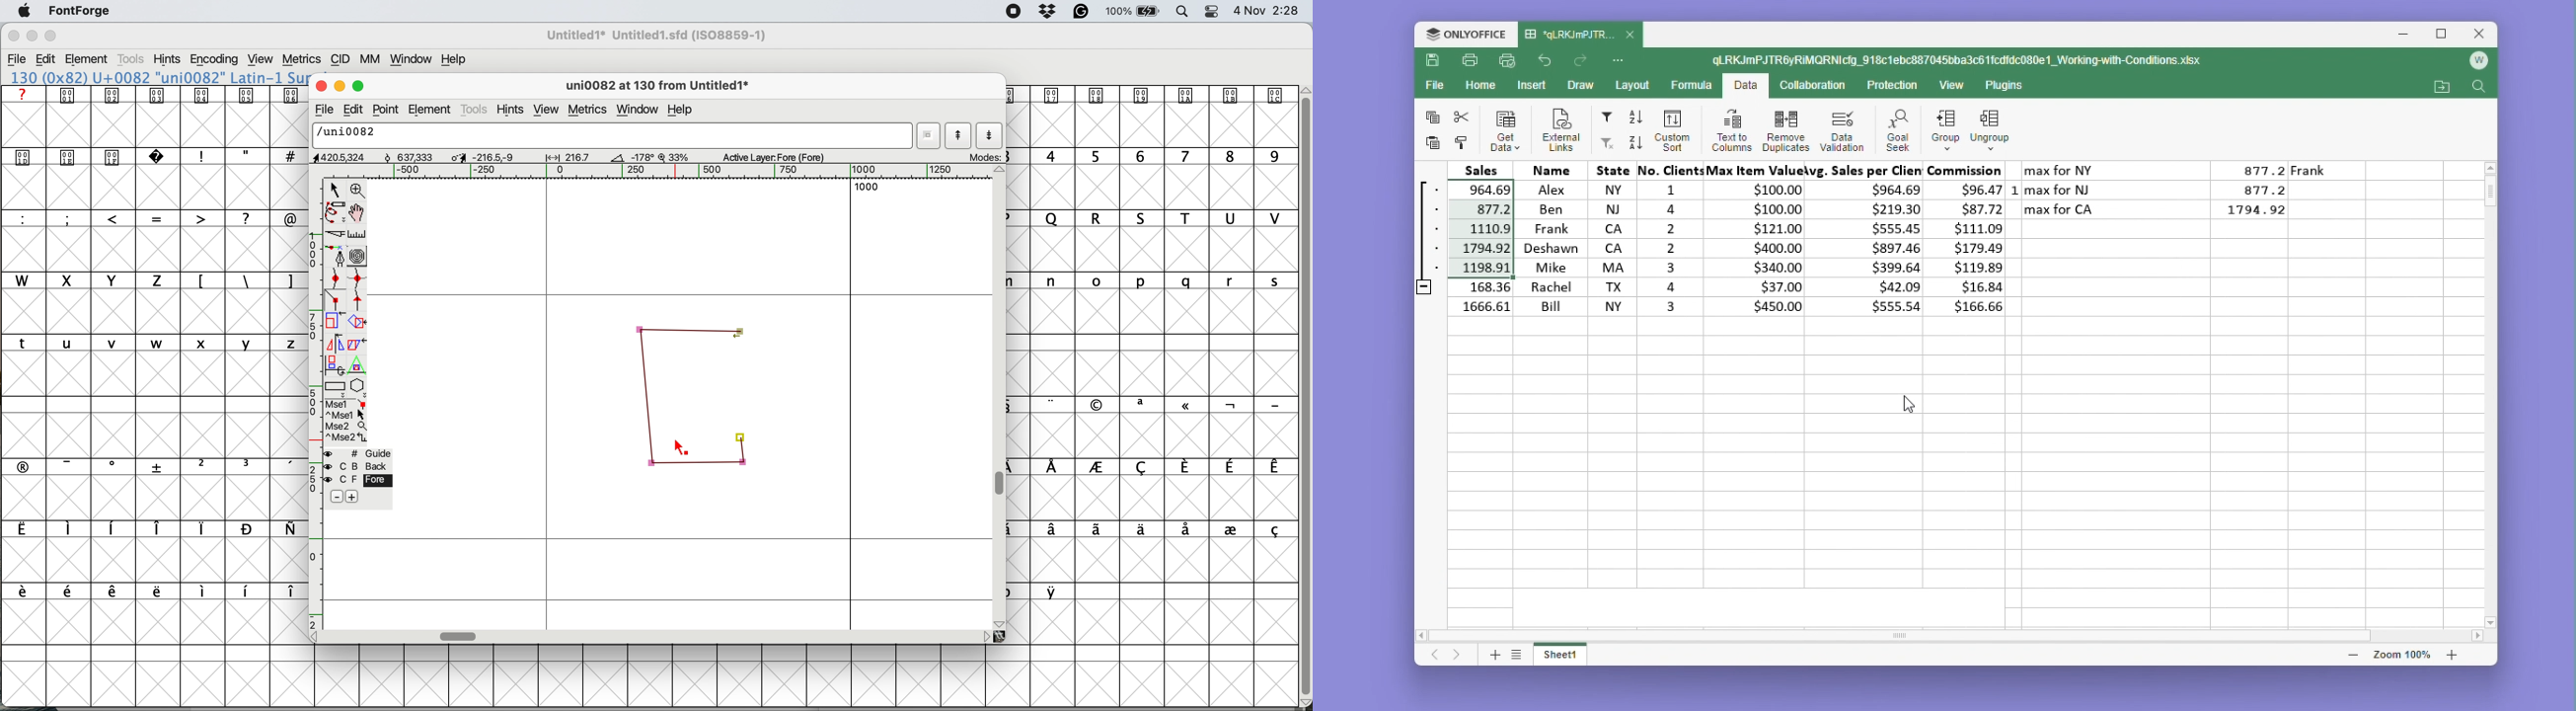 The width and height of the screenshot is (2576, 728). Describe the element at coordinates (359, 365) in the screenshot. I see `perform a perspective transformation on screen` at that location.